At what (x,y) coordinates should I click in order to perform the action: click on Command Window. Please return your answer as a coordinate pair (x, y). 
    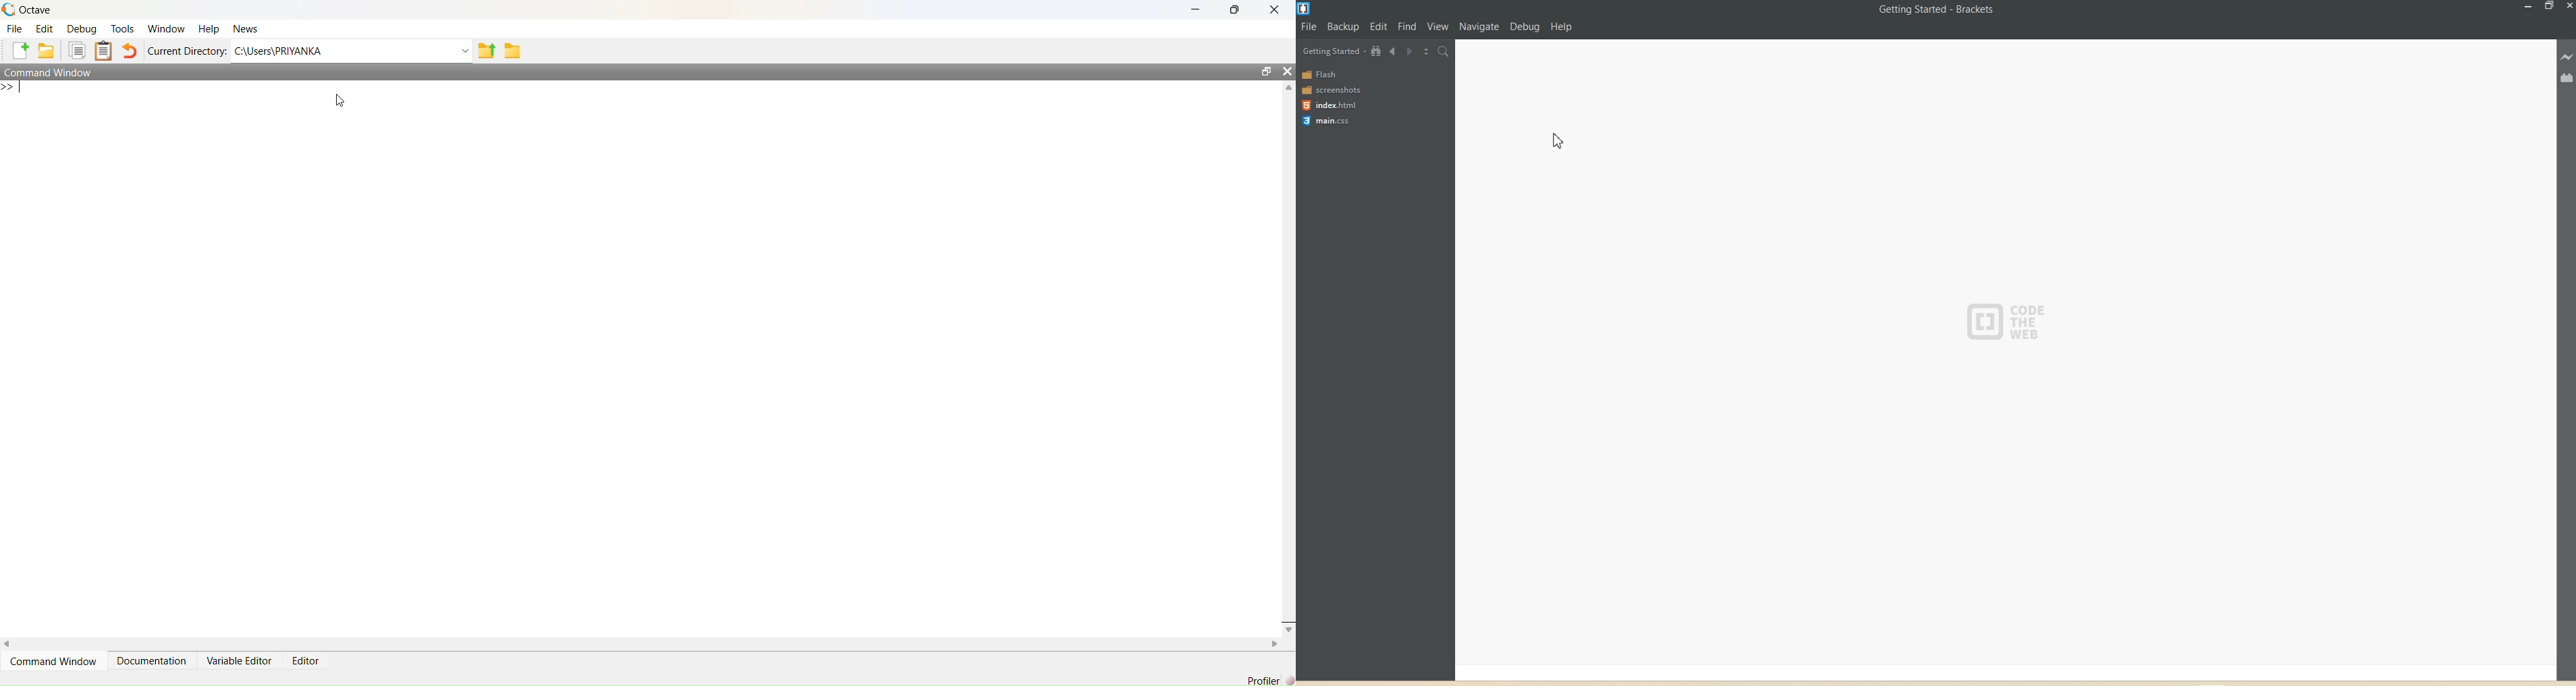
    Looking at the image, I should click on (57, 660).